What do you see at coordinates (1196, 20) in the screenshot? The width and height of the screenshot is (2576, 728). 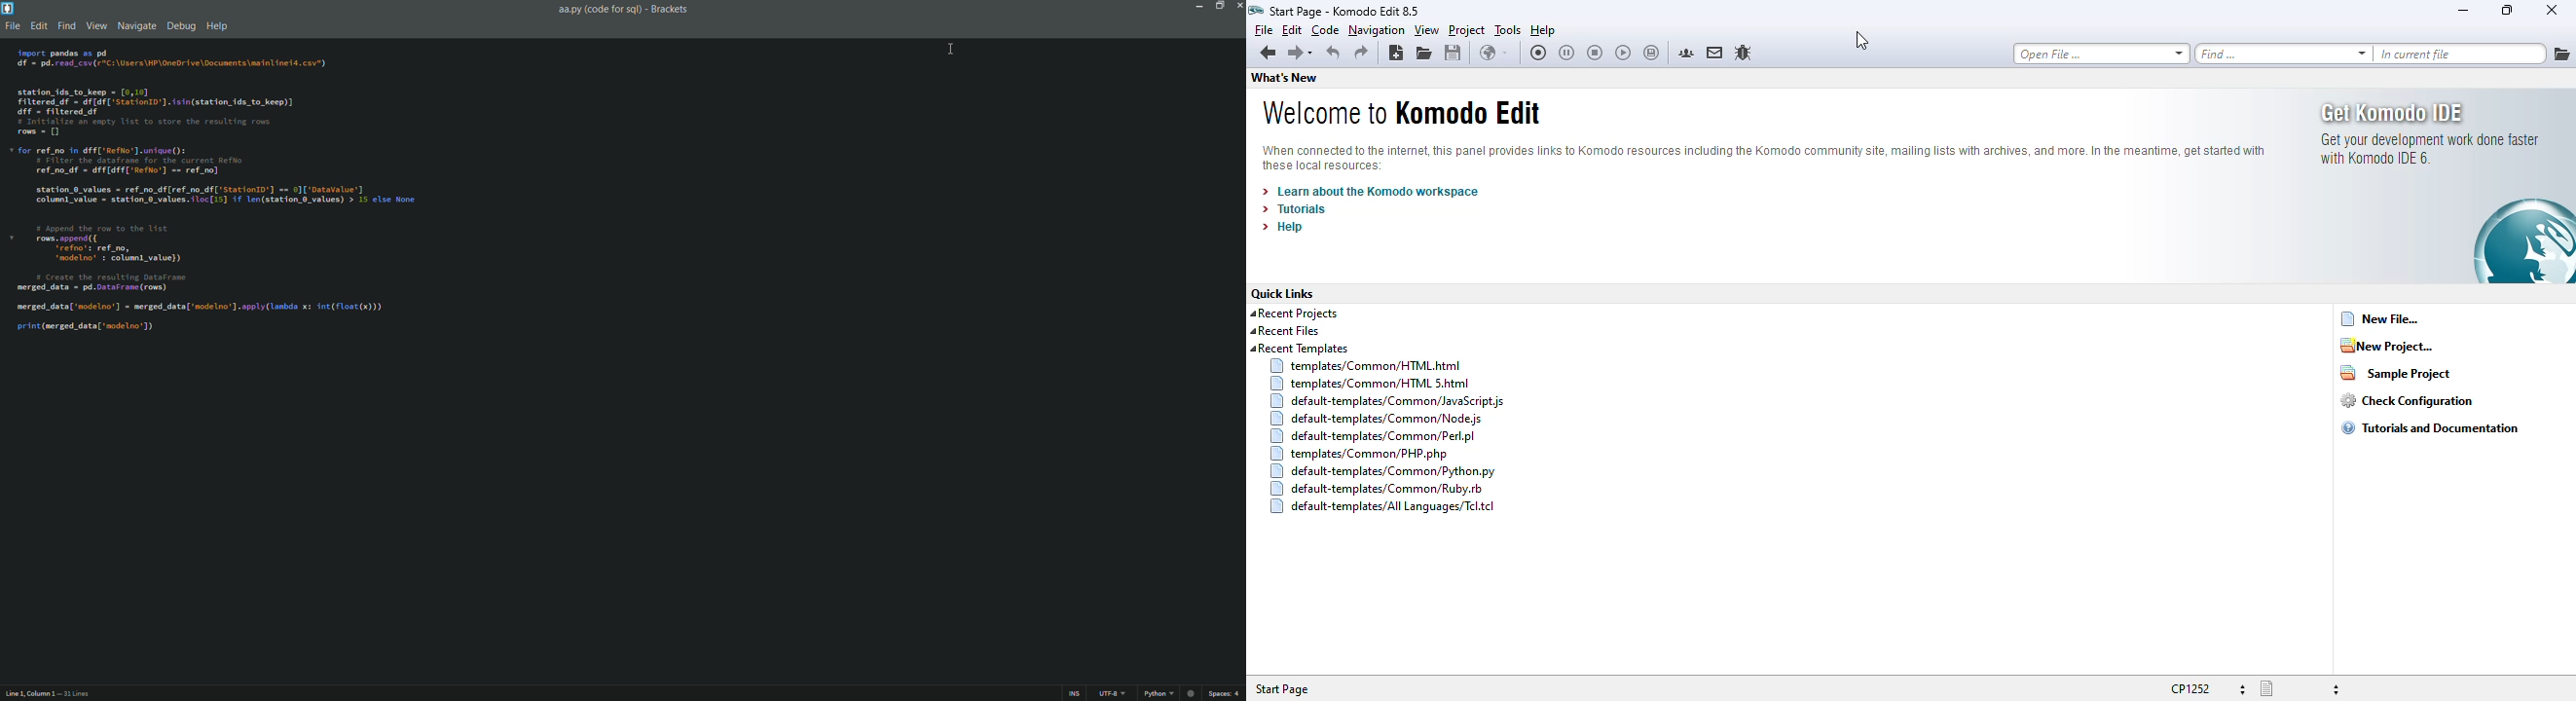 I see `Minimize` at bounding box center [1196, 20].